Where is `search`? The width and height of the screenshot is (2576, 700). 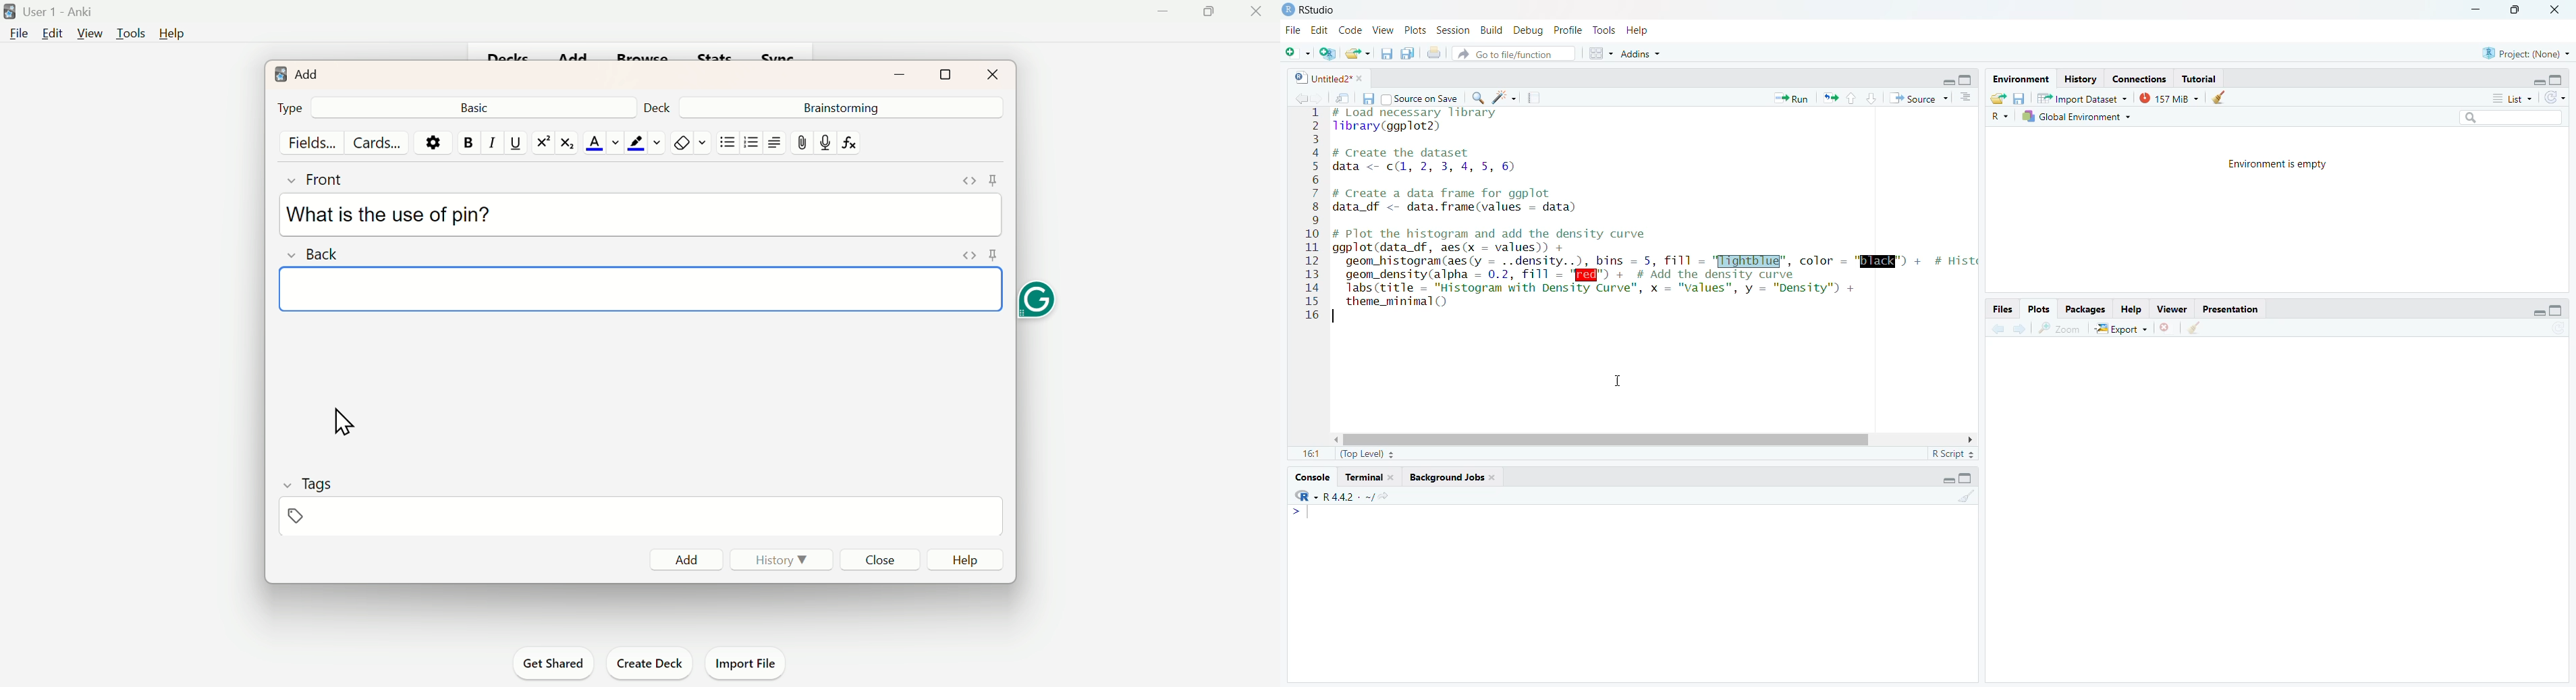 search is located at coordinates (2511, 117).